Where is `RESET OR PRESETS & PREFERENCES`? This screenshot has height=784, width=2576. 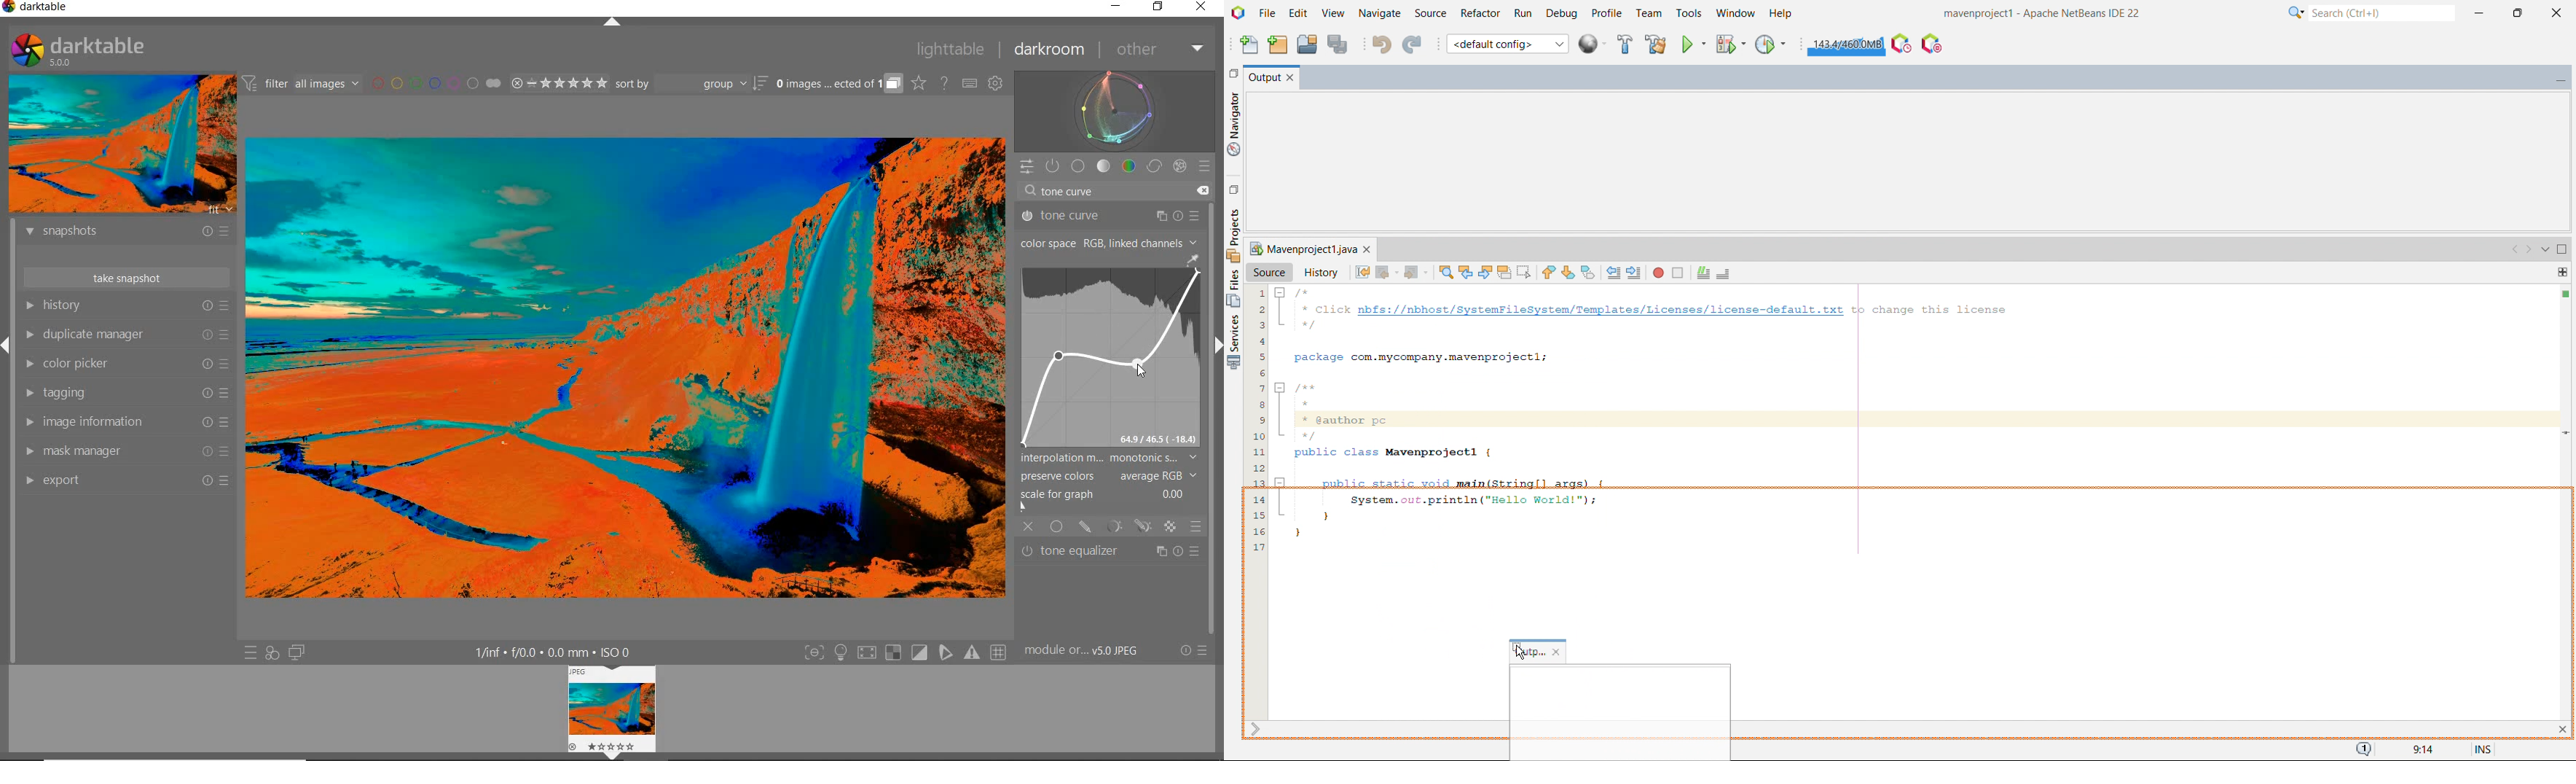
RESET OR PRESETS & PREFERENCES is located at coordinates (1193, 652).